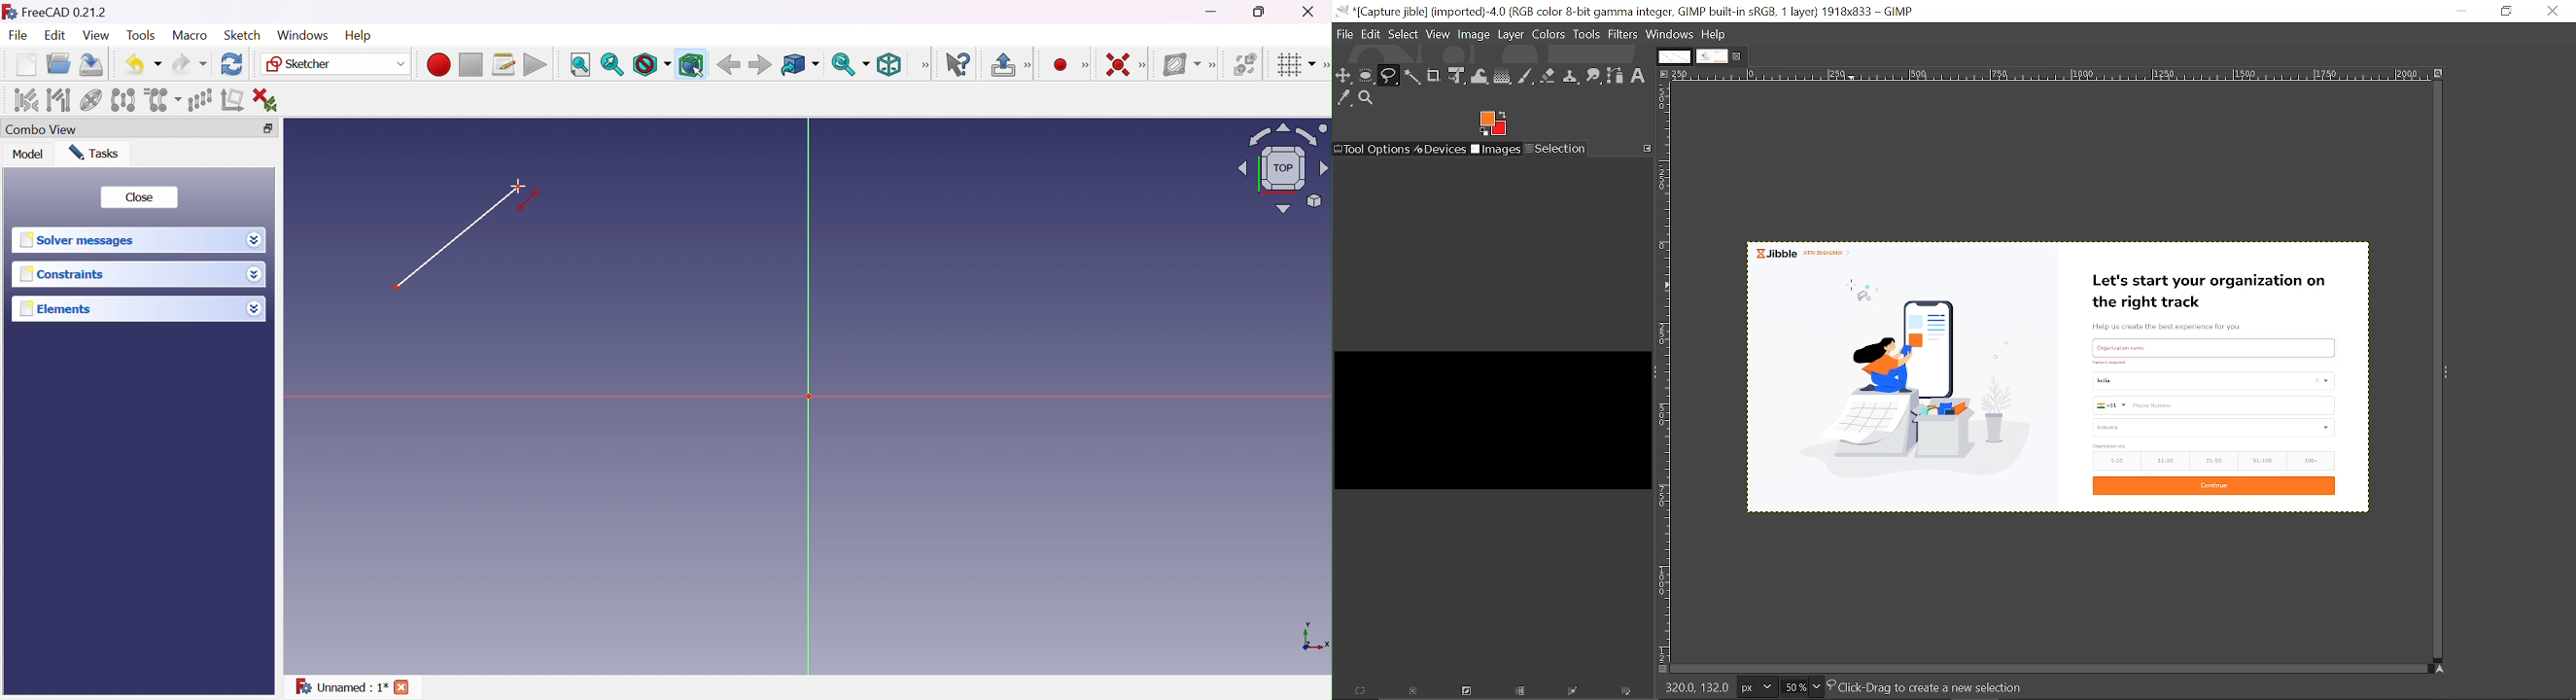 The width and height of the screenshot is (2576, 700). What do you see at coordinates (122, 100) in the screenshot?
I see `Symmetry` at bounding box center [122, 100].